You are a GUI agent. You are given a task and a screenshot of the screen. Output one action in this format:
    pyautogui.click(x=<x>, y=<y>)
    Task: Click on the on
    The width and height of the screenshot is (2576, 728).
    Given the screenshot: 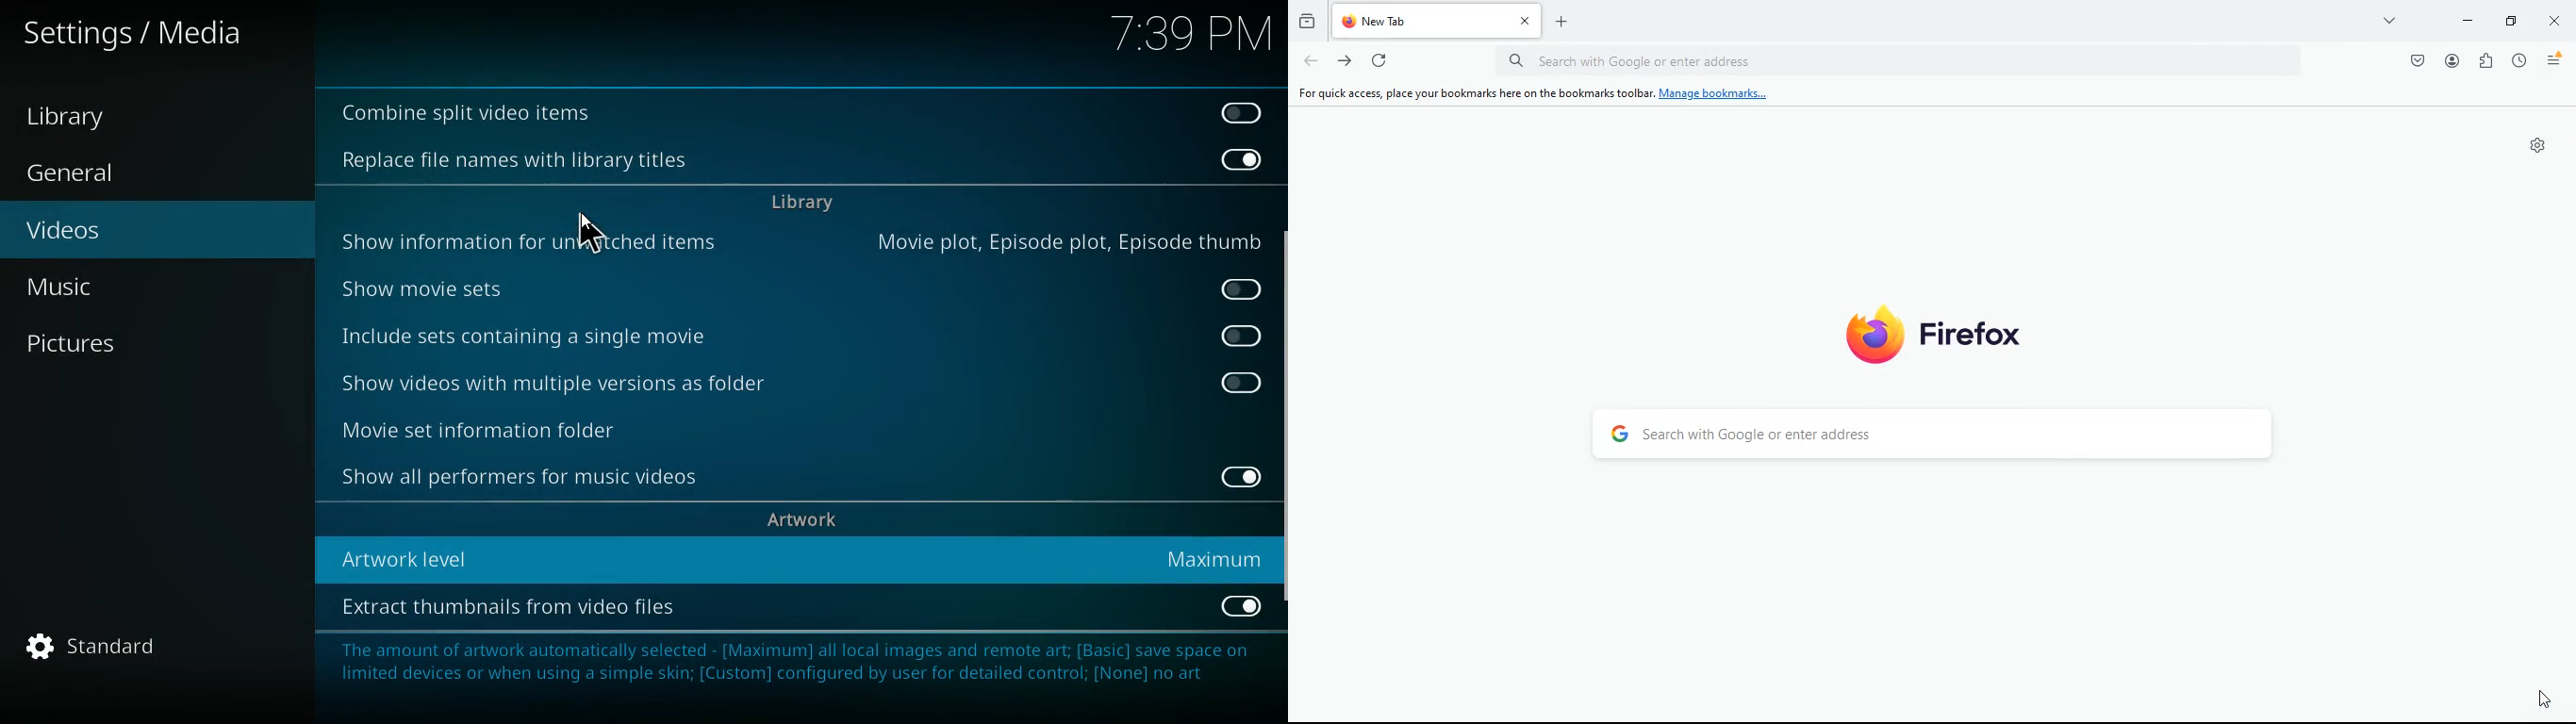 What is the action you would take?
    pyautogui.click(x=1241, y=158)
    